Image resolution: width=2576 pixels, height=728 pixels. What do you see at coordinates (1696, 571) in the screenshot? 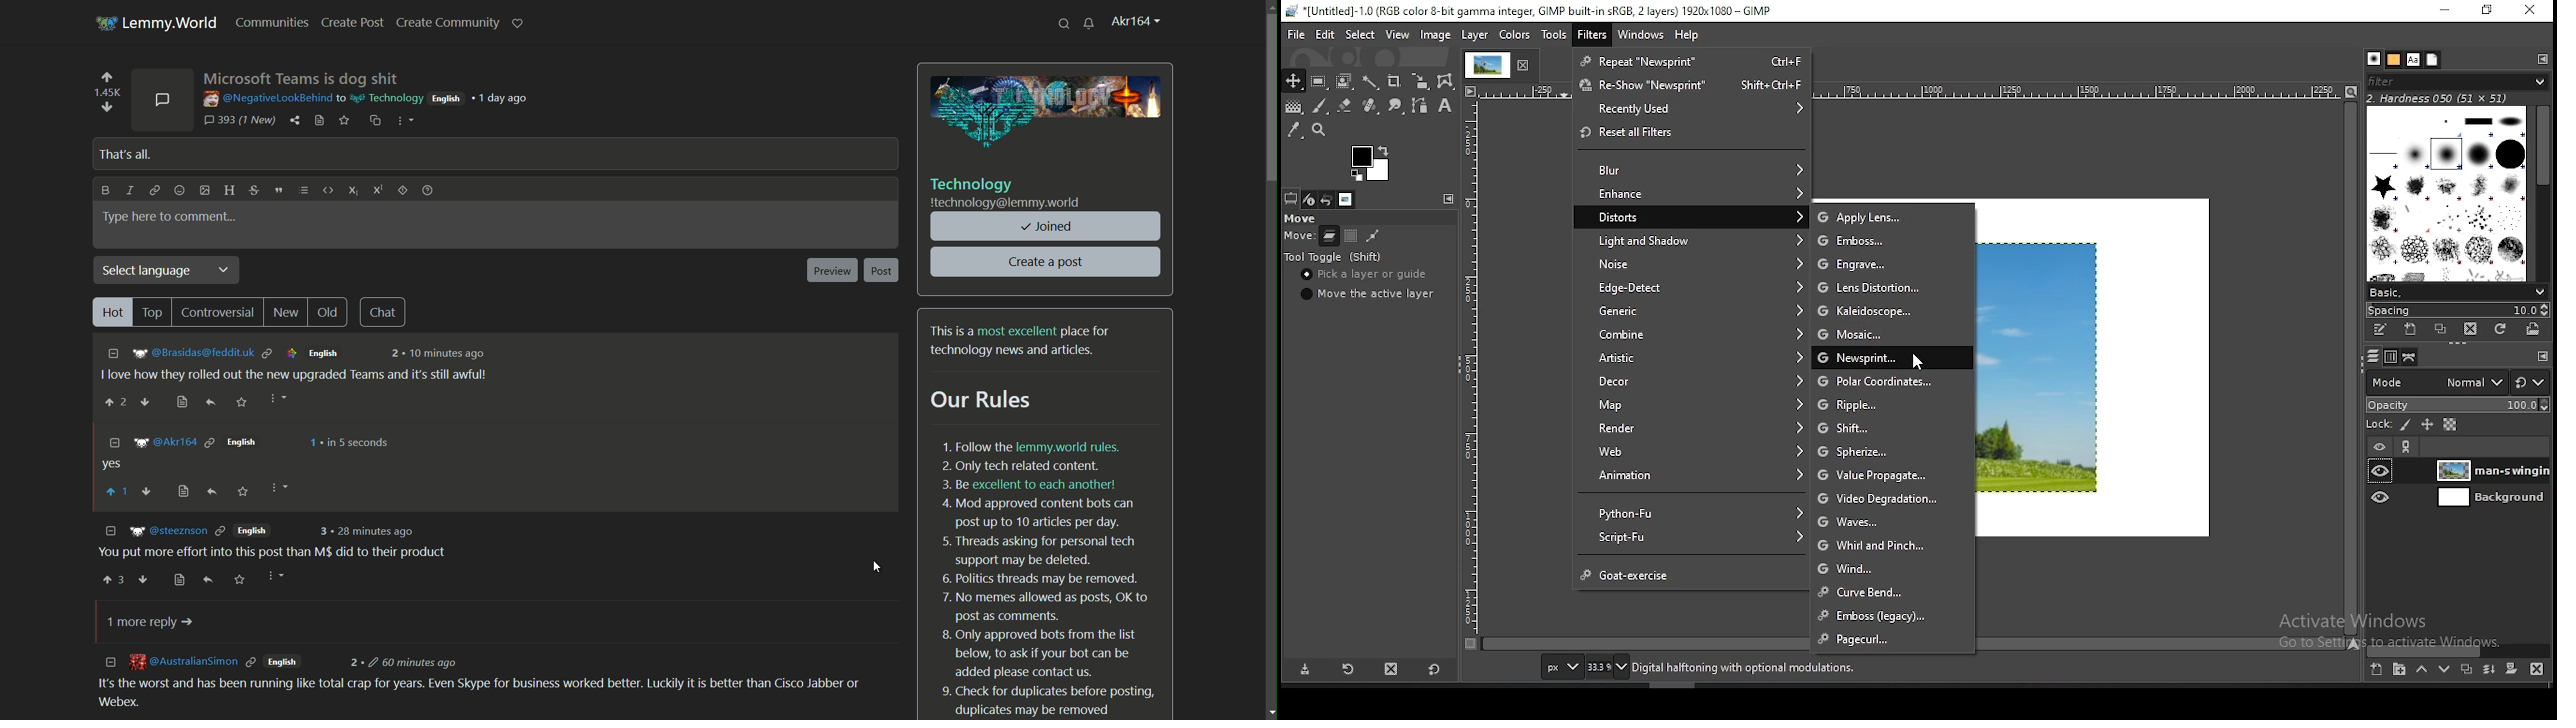
I see `goat exercise` at bounding box center [1696, 571].